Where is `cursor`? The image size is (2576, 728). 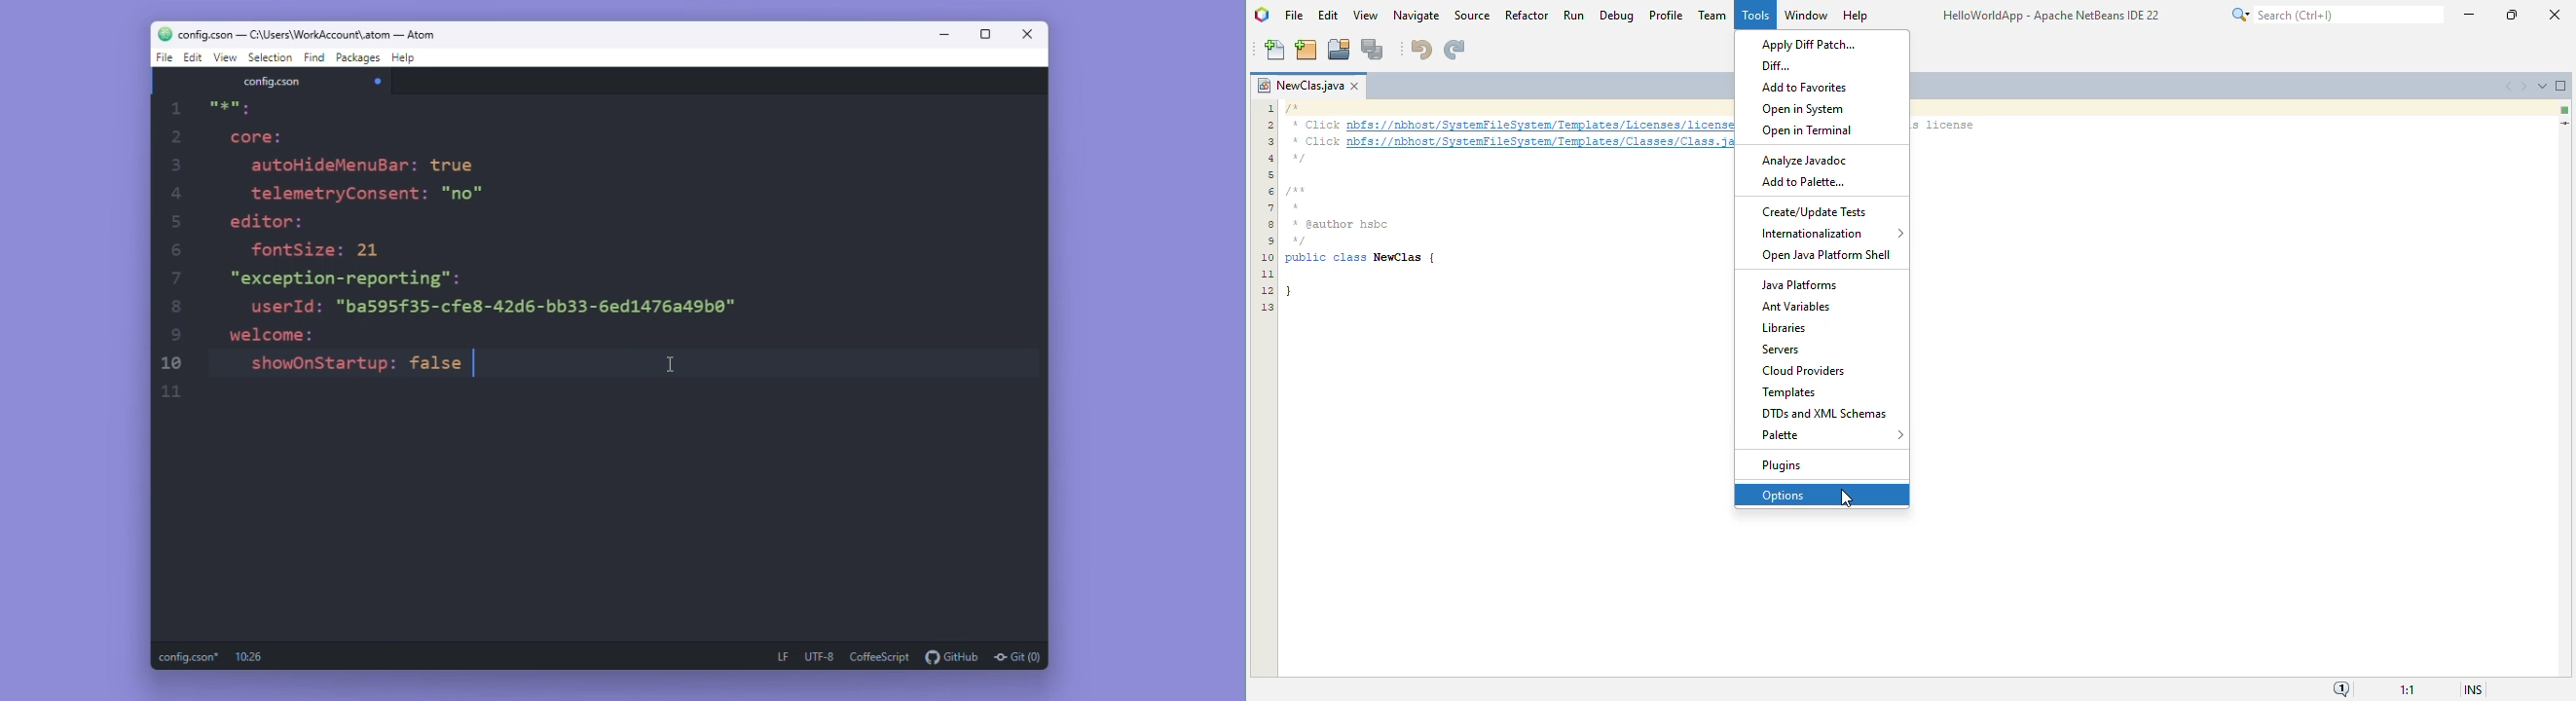
cursor is located at coordinates (671, 362).